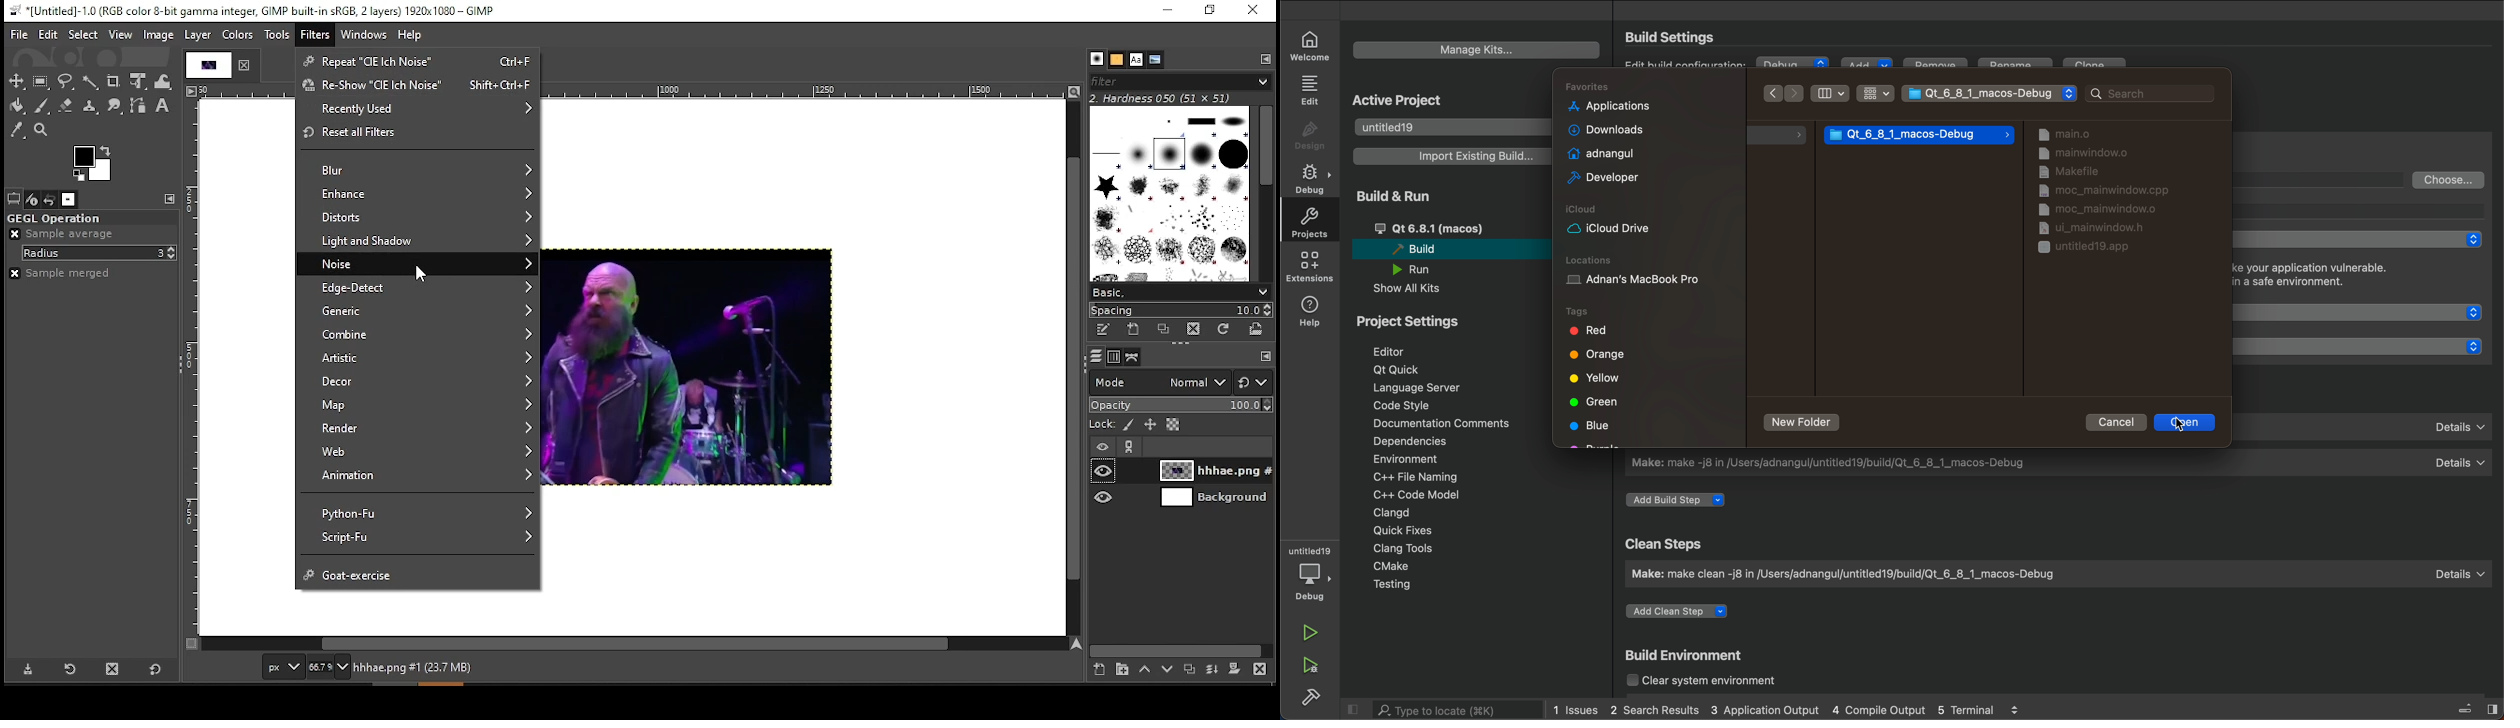  I want to click on testing, so click(1404, 586).